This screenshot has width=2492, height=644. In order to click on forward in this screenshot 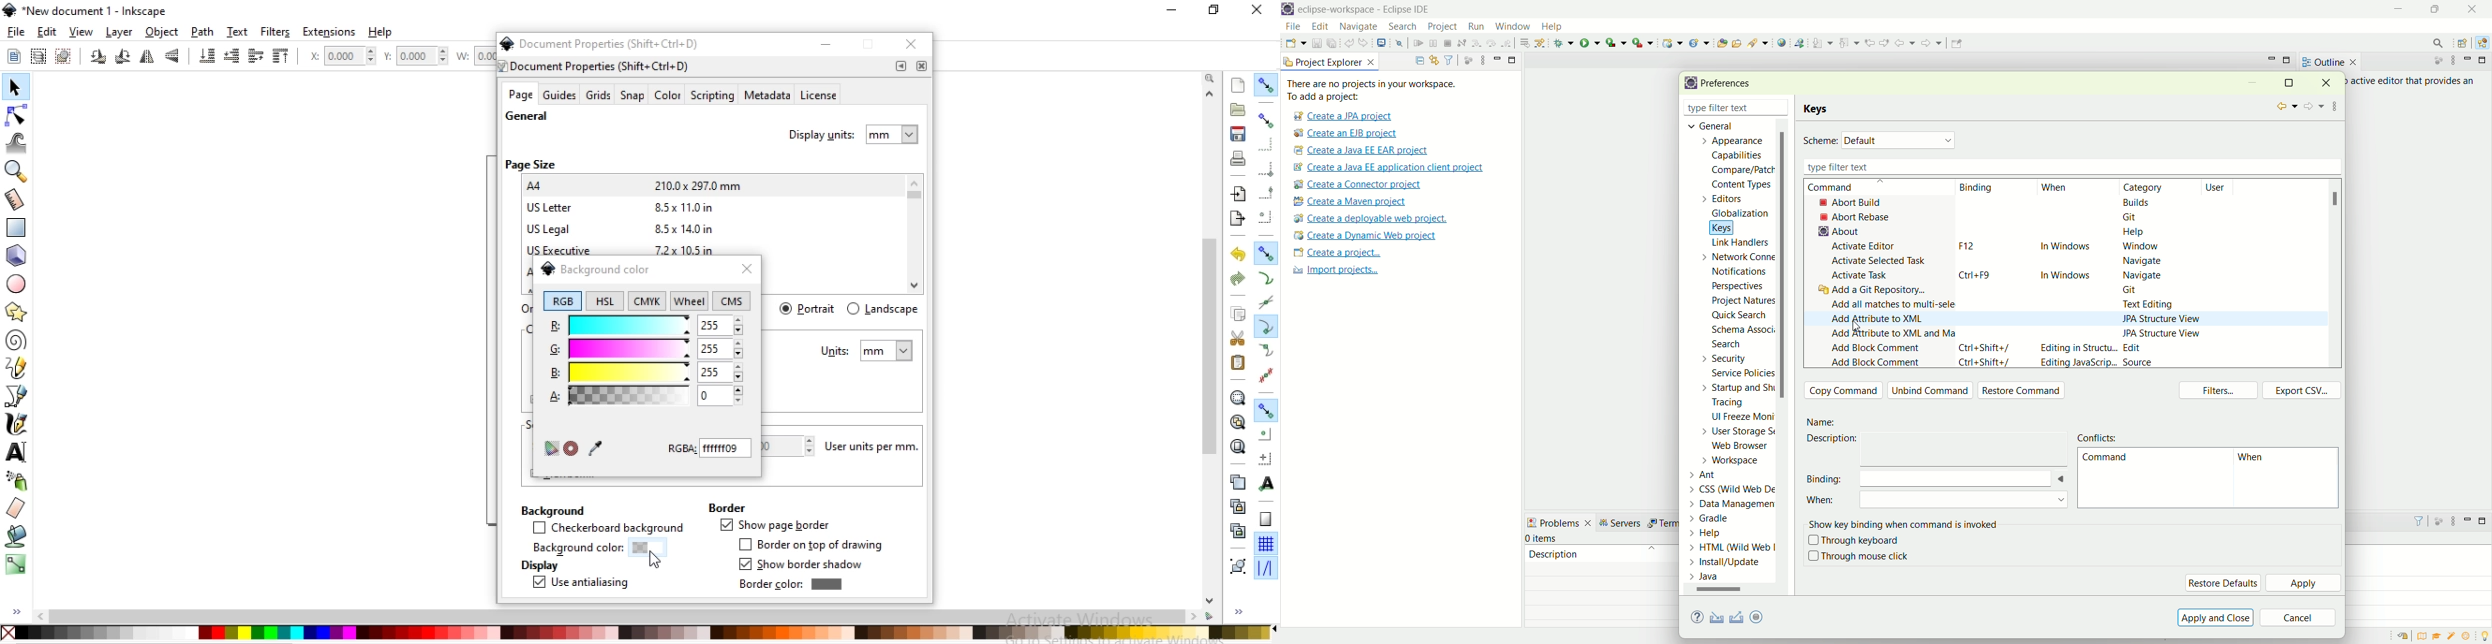, I will do `click(1930, 46)`.